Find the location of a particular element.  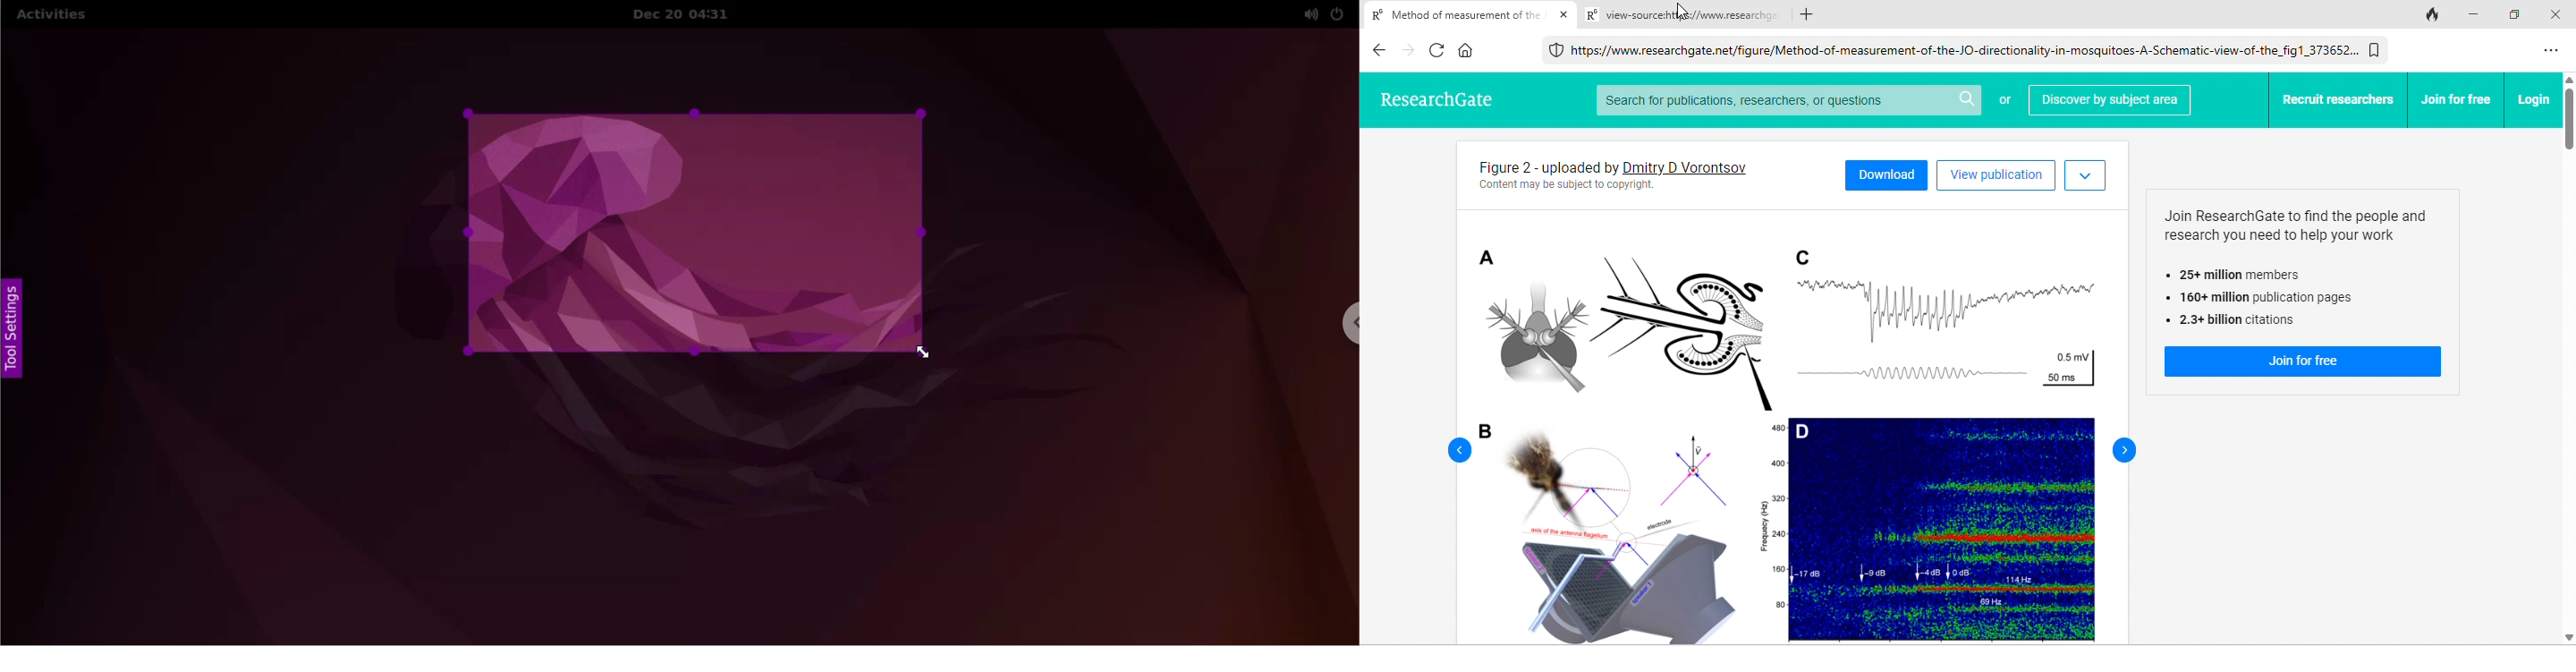

forward is located at coordinates (1409, 52).